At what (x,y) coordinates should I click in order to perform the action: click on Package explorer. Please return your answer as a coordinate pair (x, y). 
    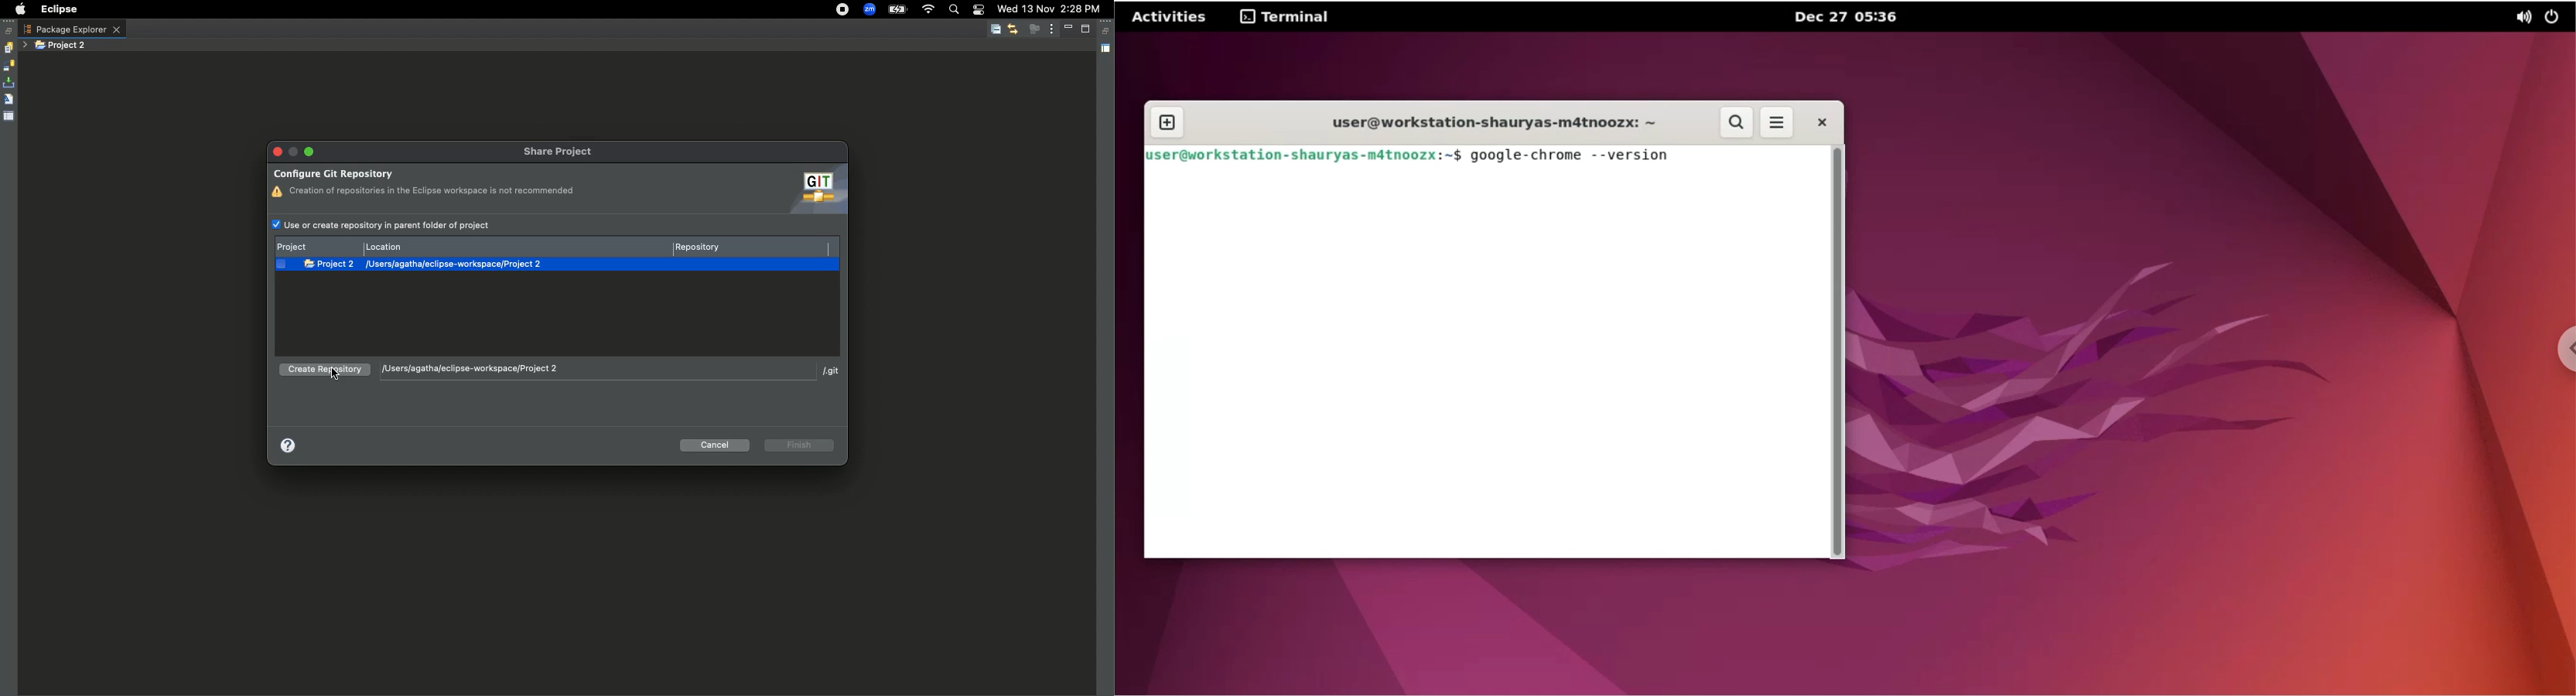
    Looking at the image, I should click on (72, 29).